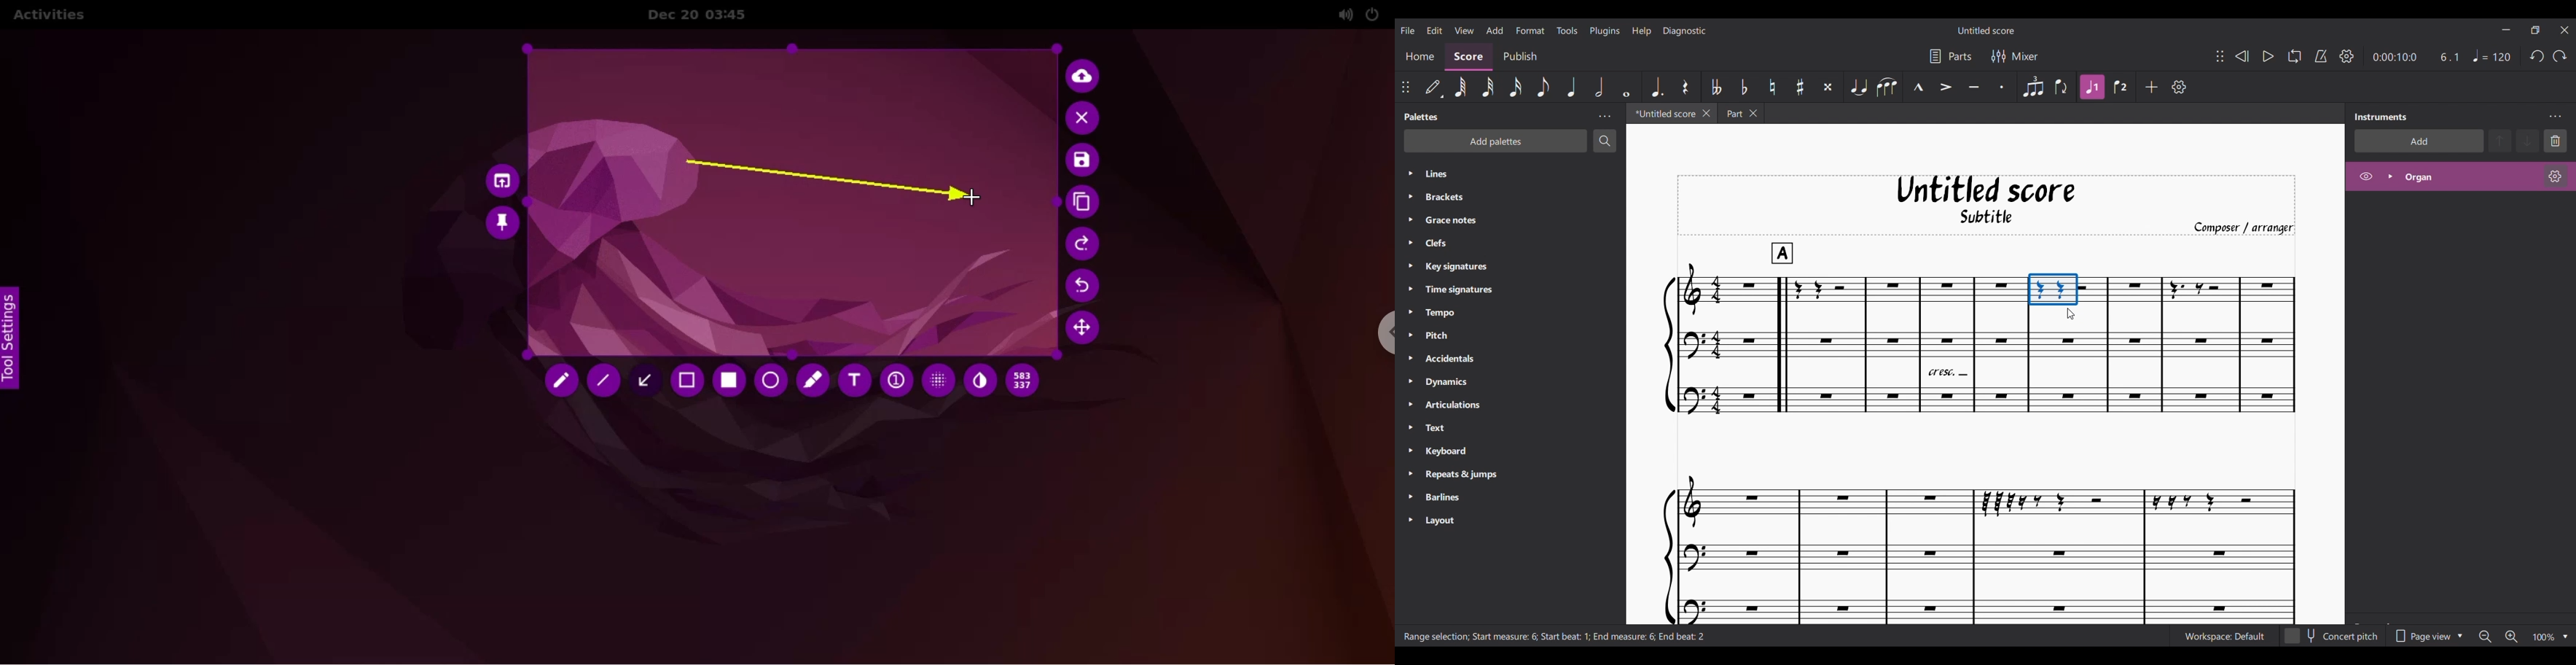 This screenshot has height=672, width=2576. Describe the element at coordinates (2366, 176) in the screenshot. I see `Hide Organ on score` at that location.